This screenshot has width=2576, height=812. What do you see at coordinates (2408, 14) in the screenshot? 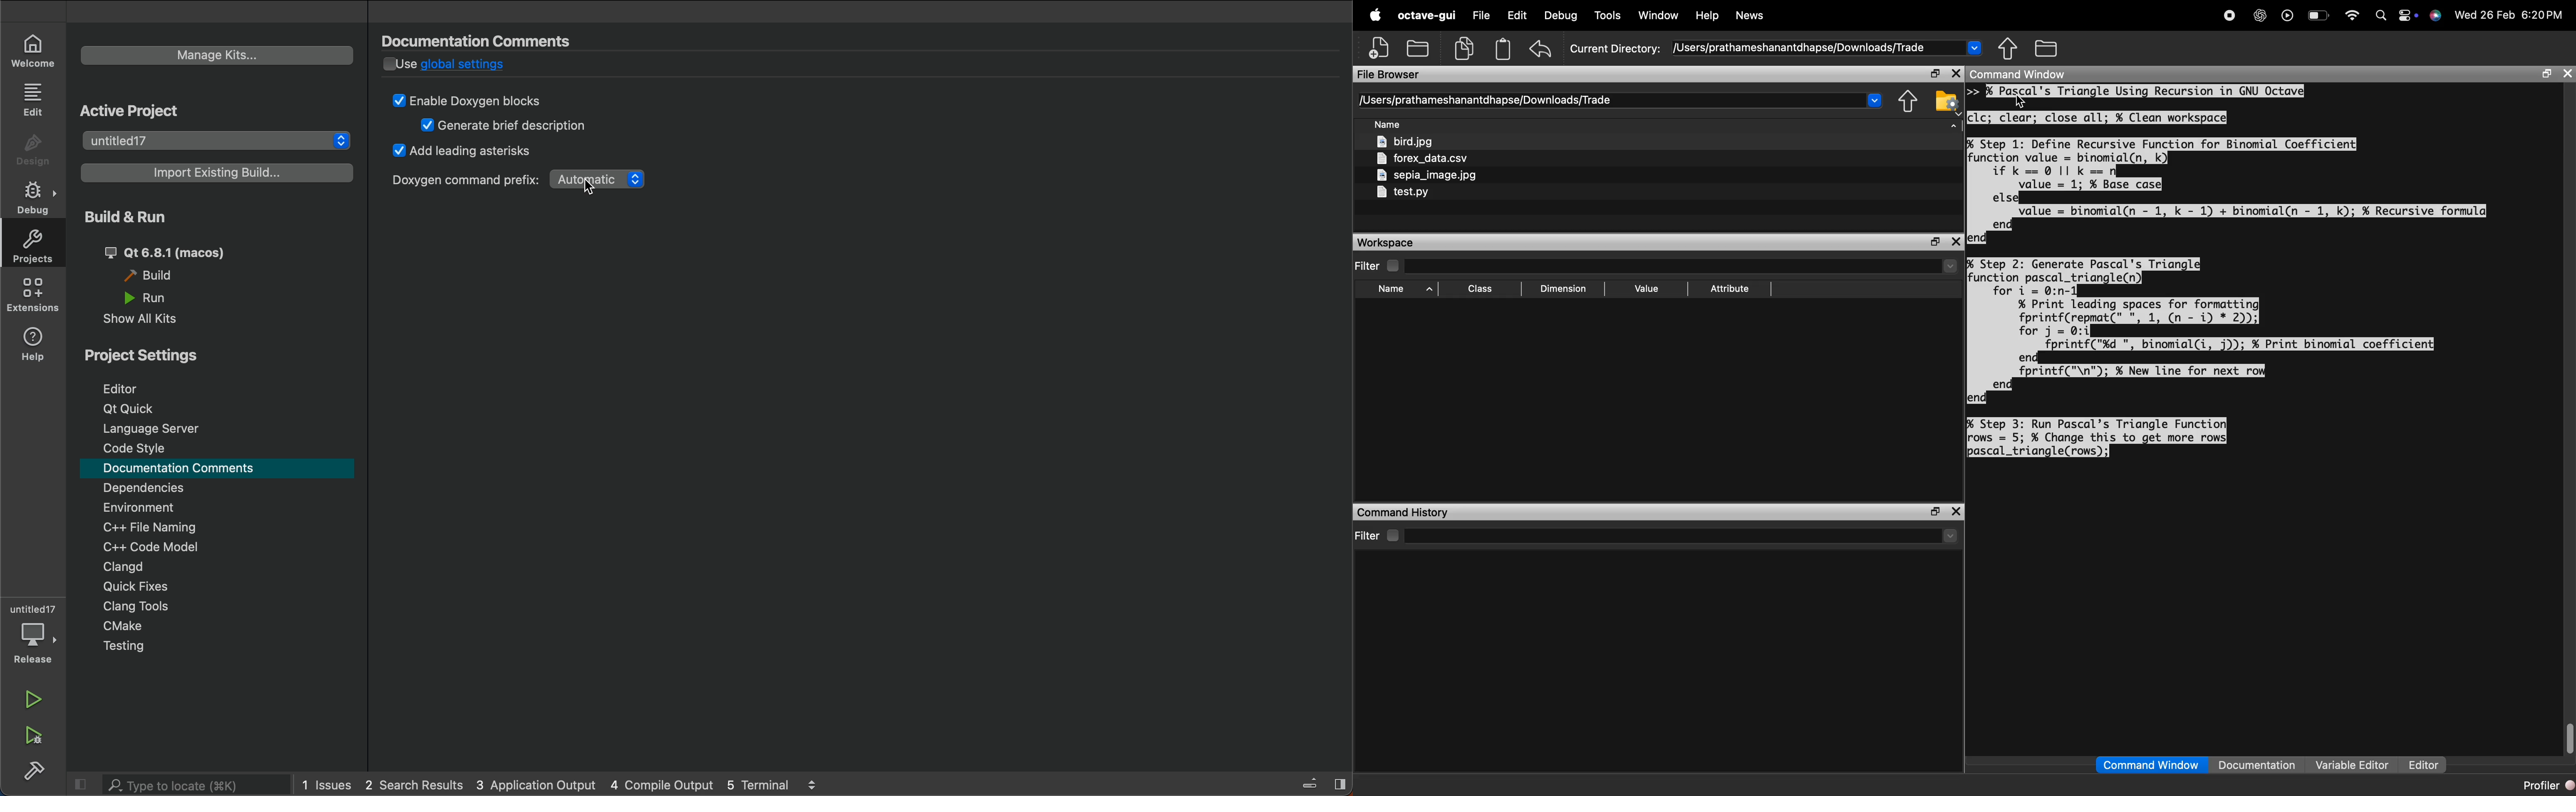
I see `more options` at bounding box center [2408, 14].